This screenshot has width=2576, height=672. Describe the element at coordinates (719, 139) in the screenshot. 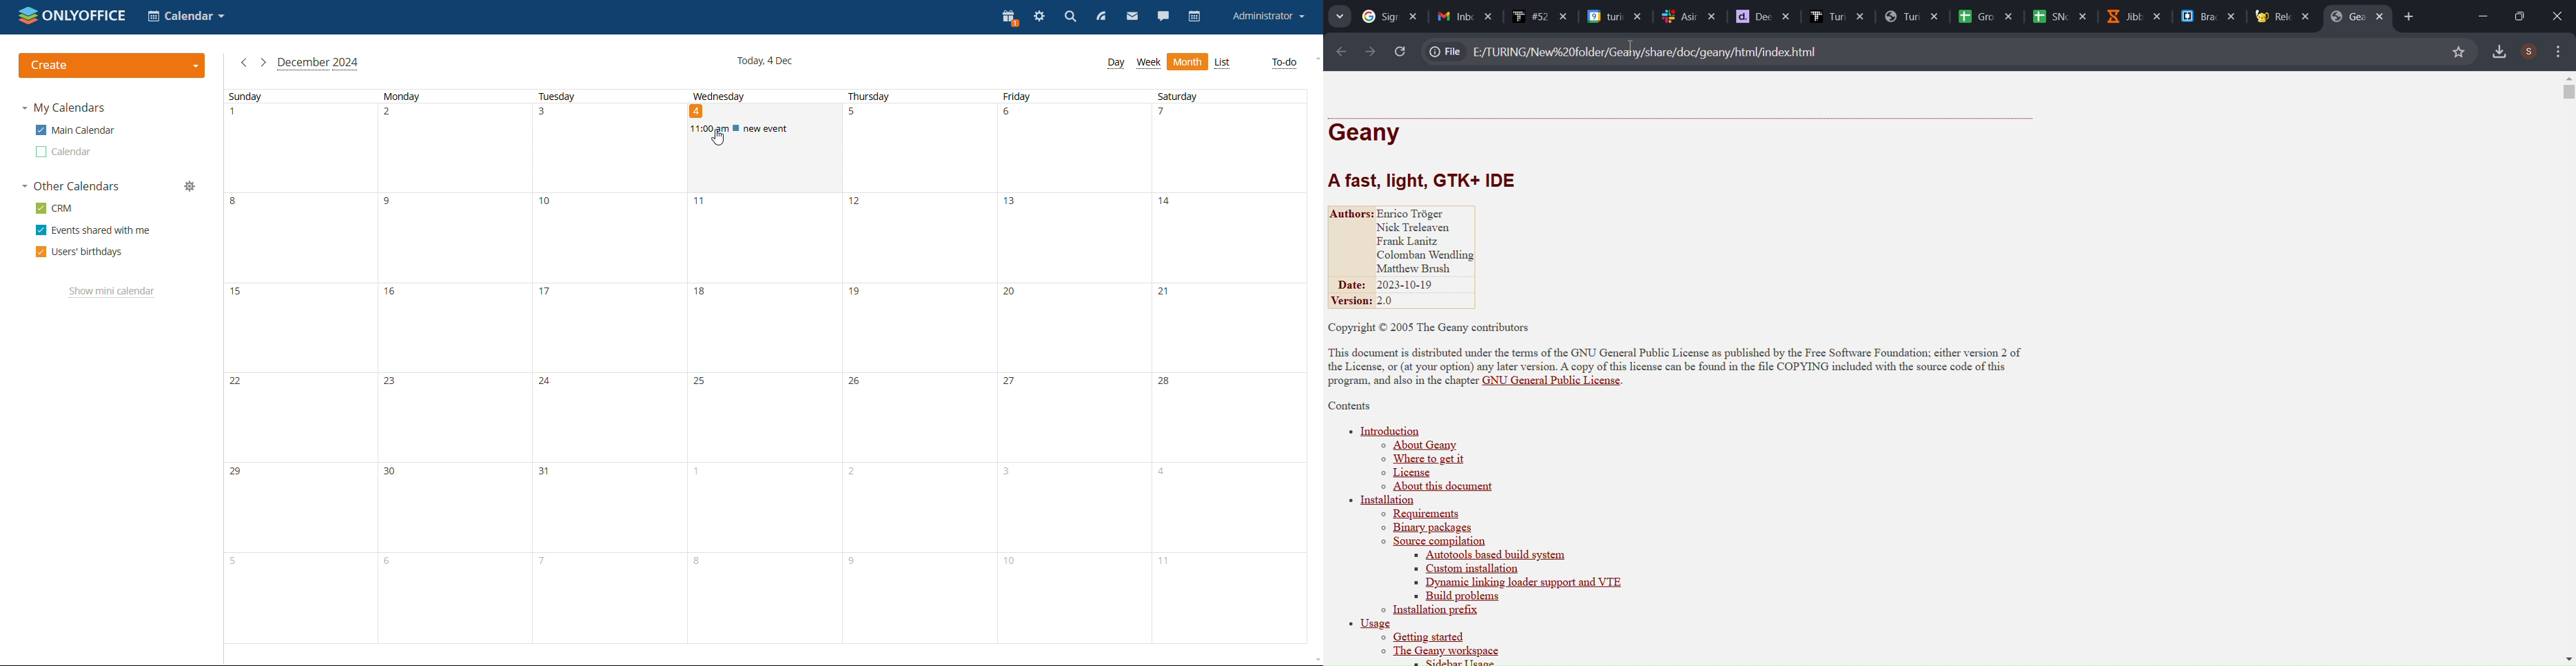

I see `cursor` at that location.